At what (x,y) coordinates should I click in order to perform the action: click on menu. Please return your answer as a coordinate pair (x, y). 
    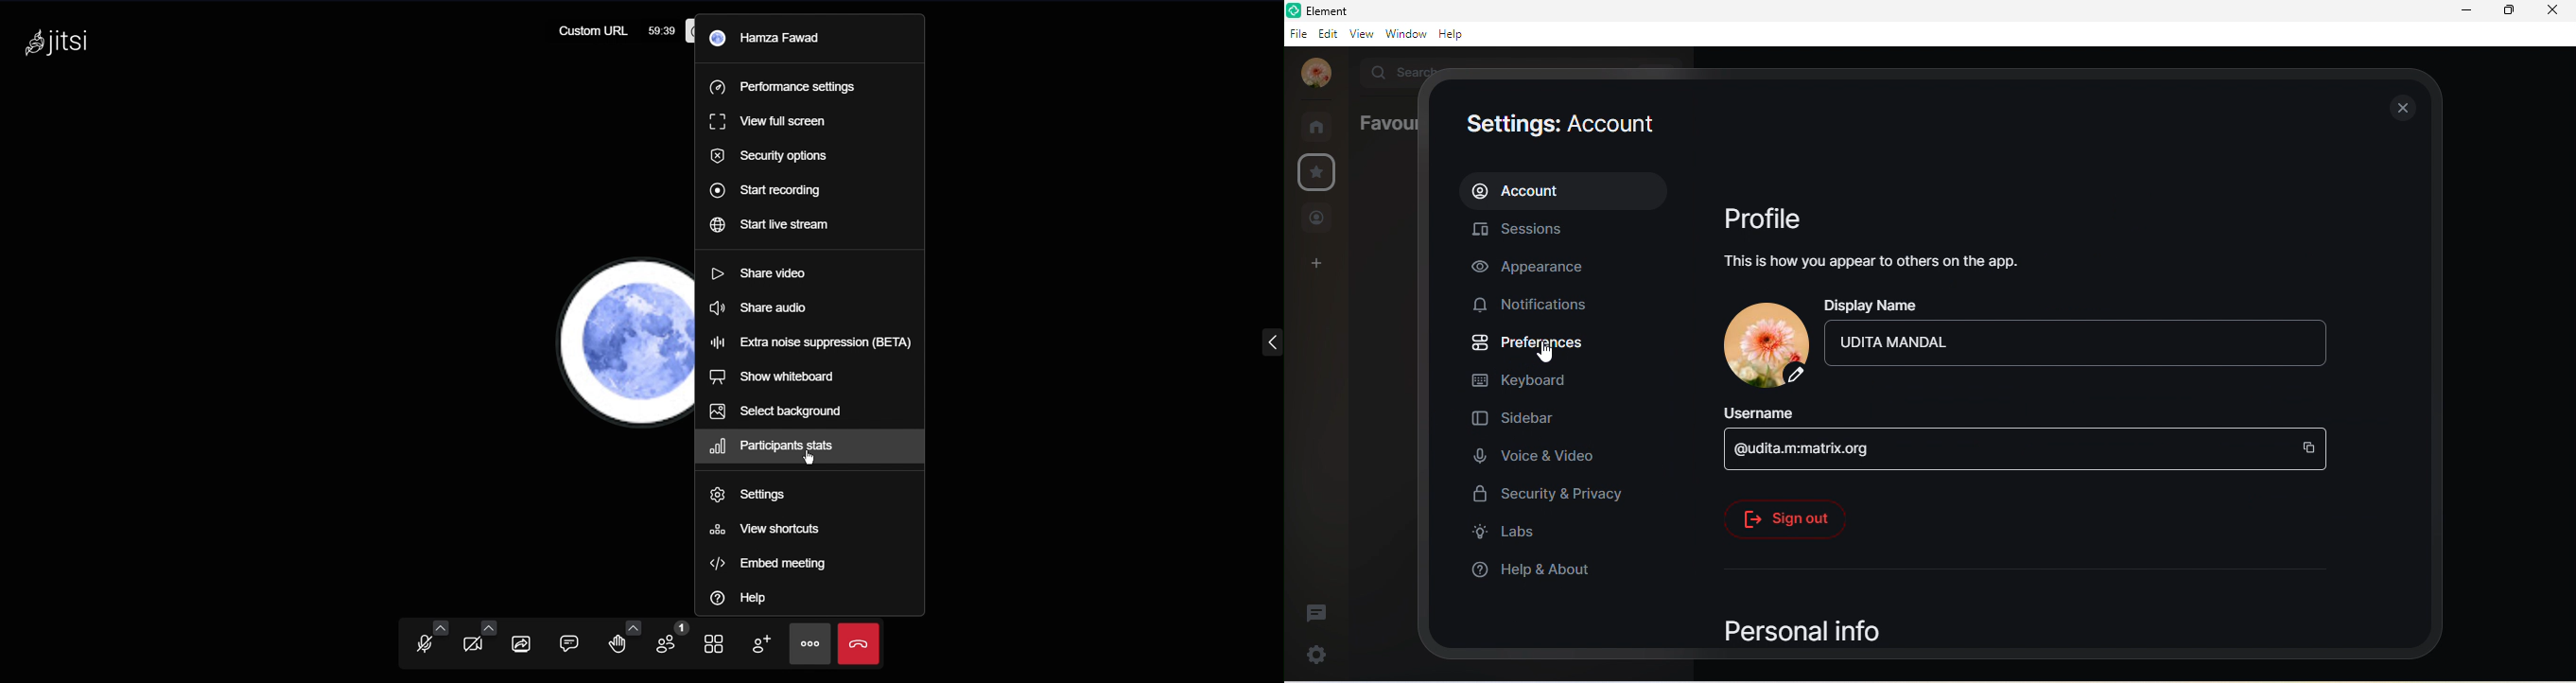
    Looking at the image, I should click on (1264, 338).